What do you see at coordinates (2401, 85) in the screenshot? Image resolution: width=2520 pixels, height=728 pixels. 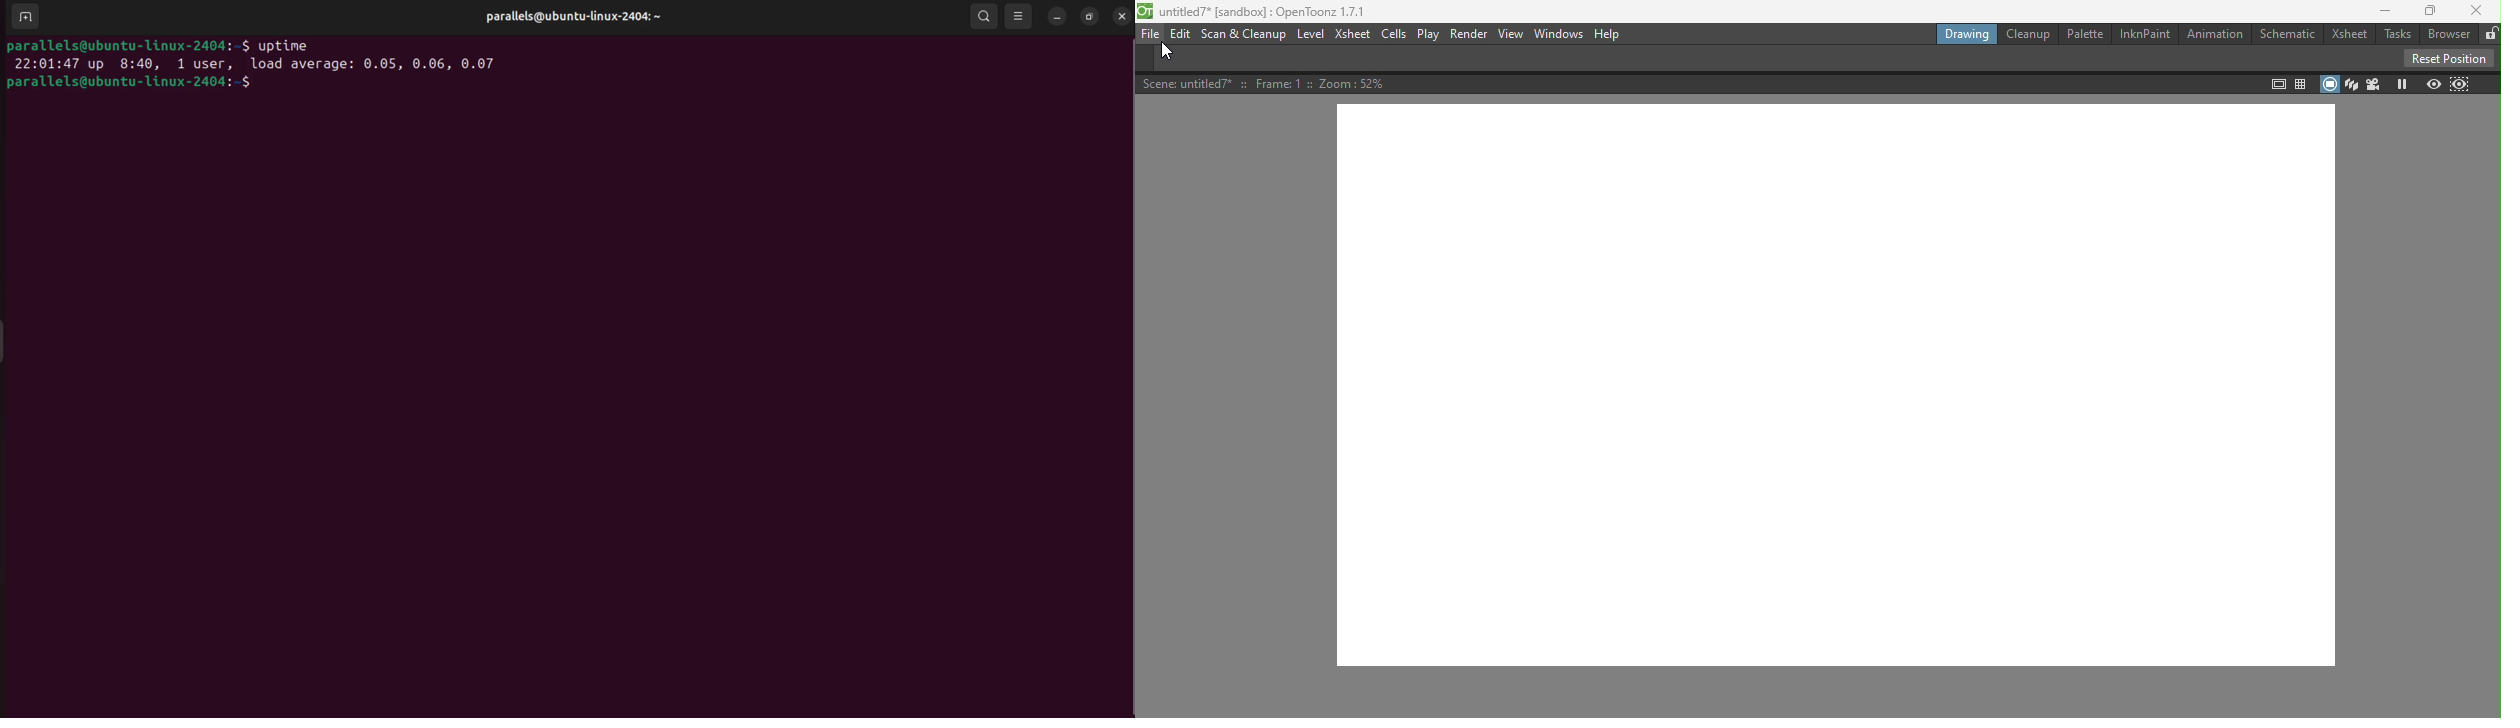 I see `Freeze` at bounding box center [2401, 85].